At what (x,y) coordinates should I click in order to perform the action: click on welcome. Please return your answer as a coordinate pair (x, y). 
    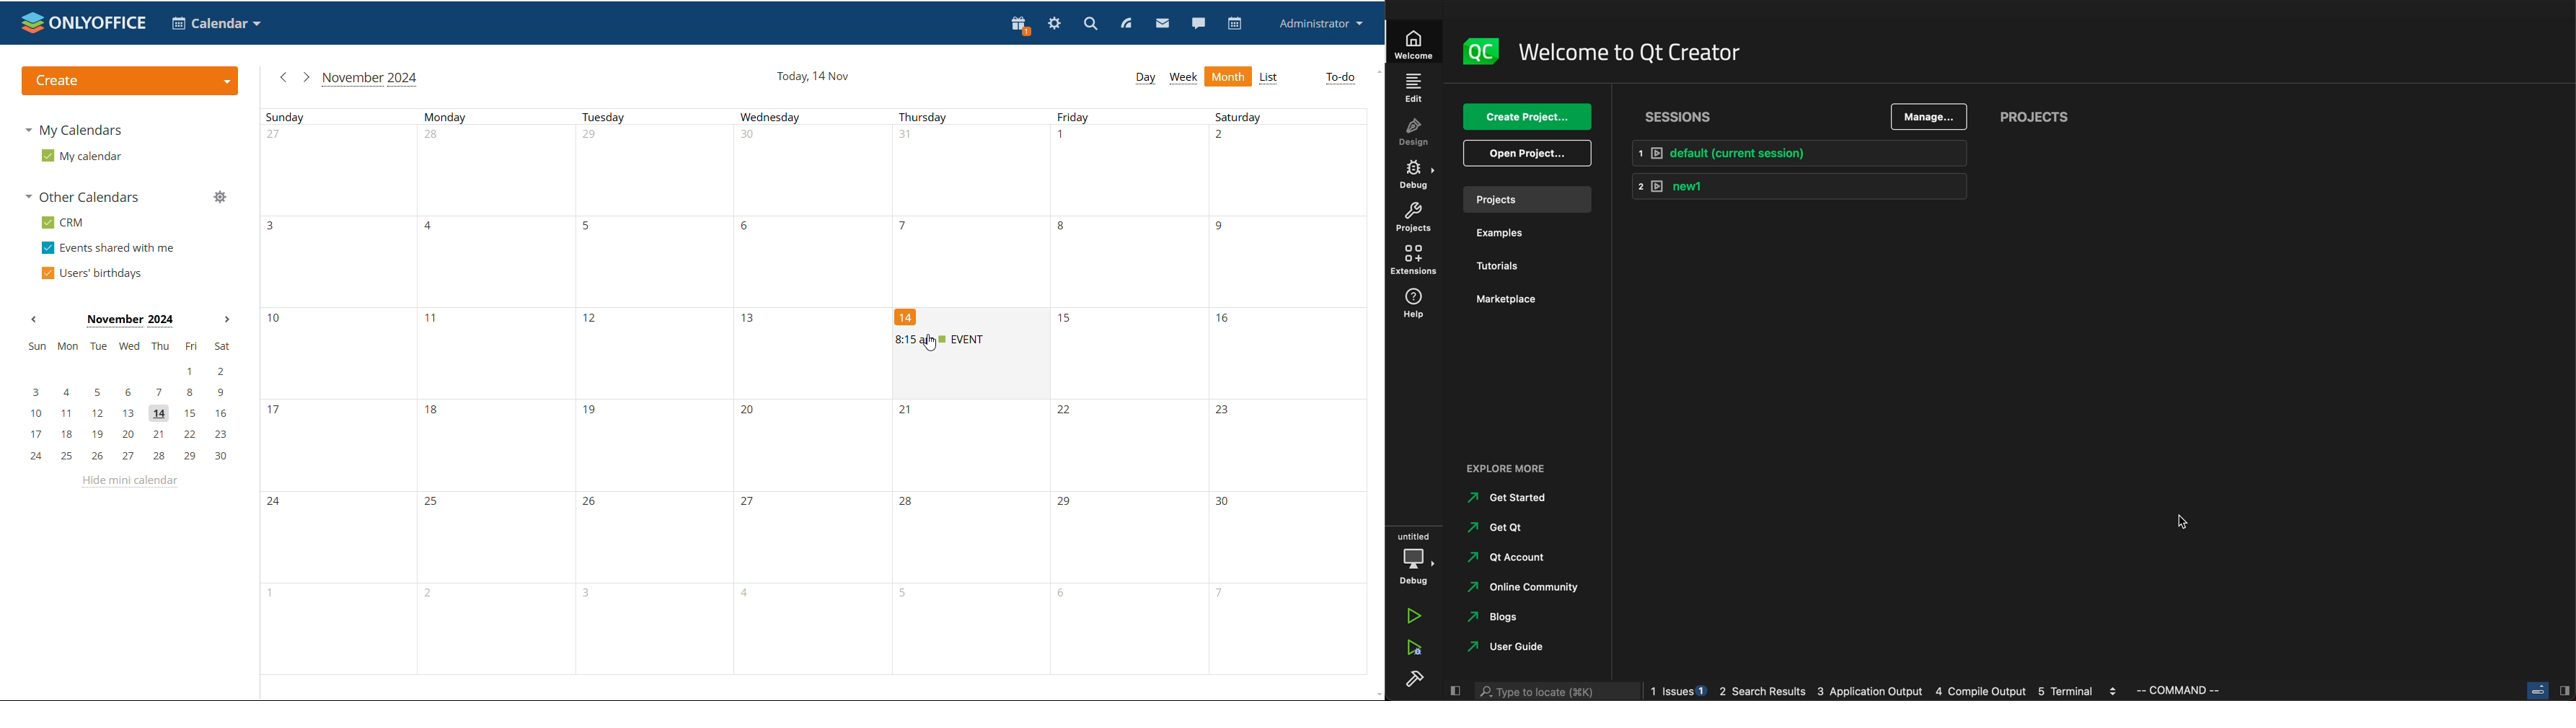
    Looking at the image, I should click on (1413, 43).